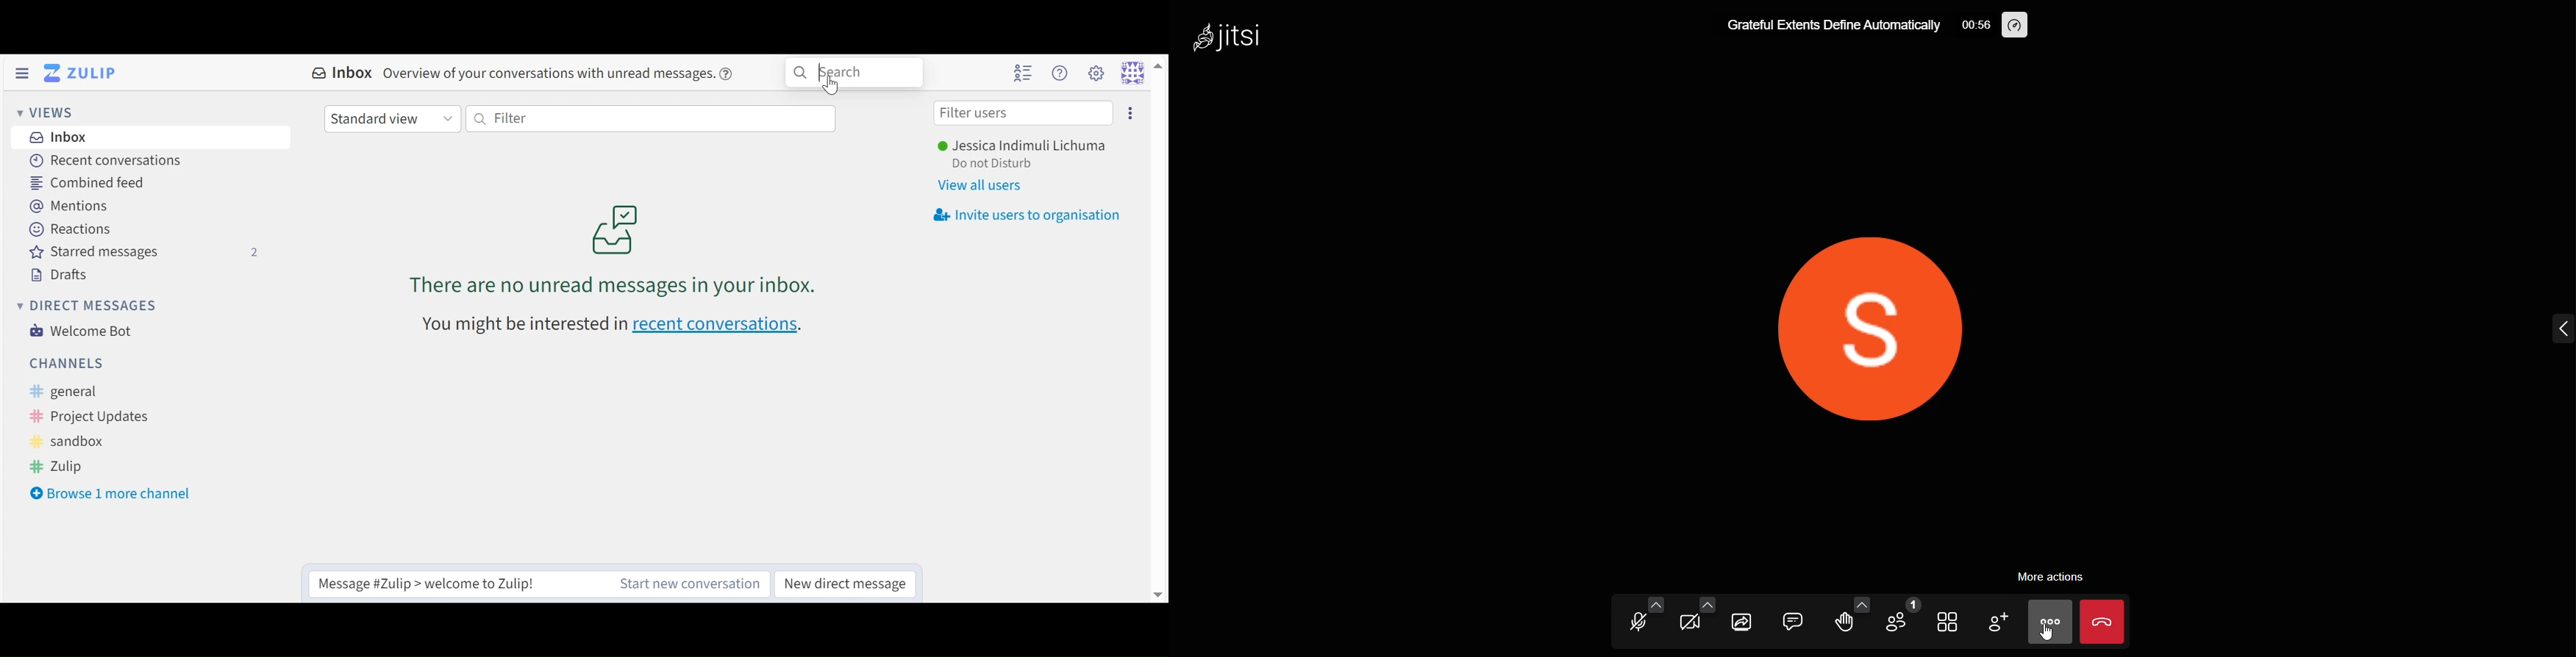 Image resolution: width=2576 pixels, height=672 pixels. I want to click on Reply to message, so click(449, 583).